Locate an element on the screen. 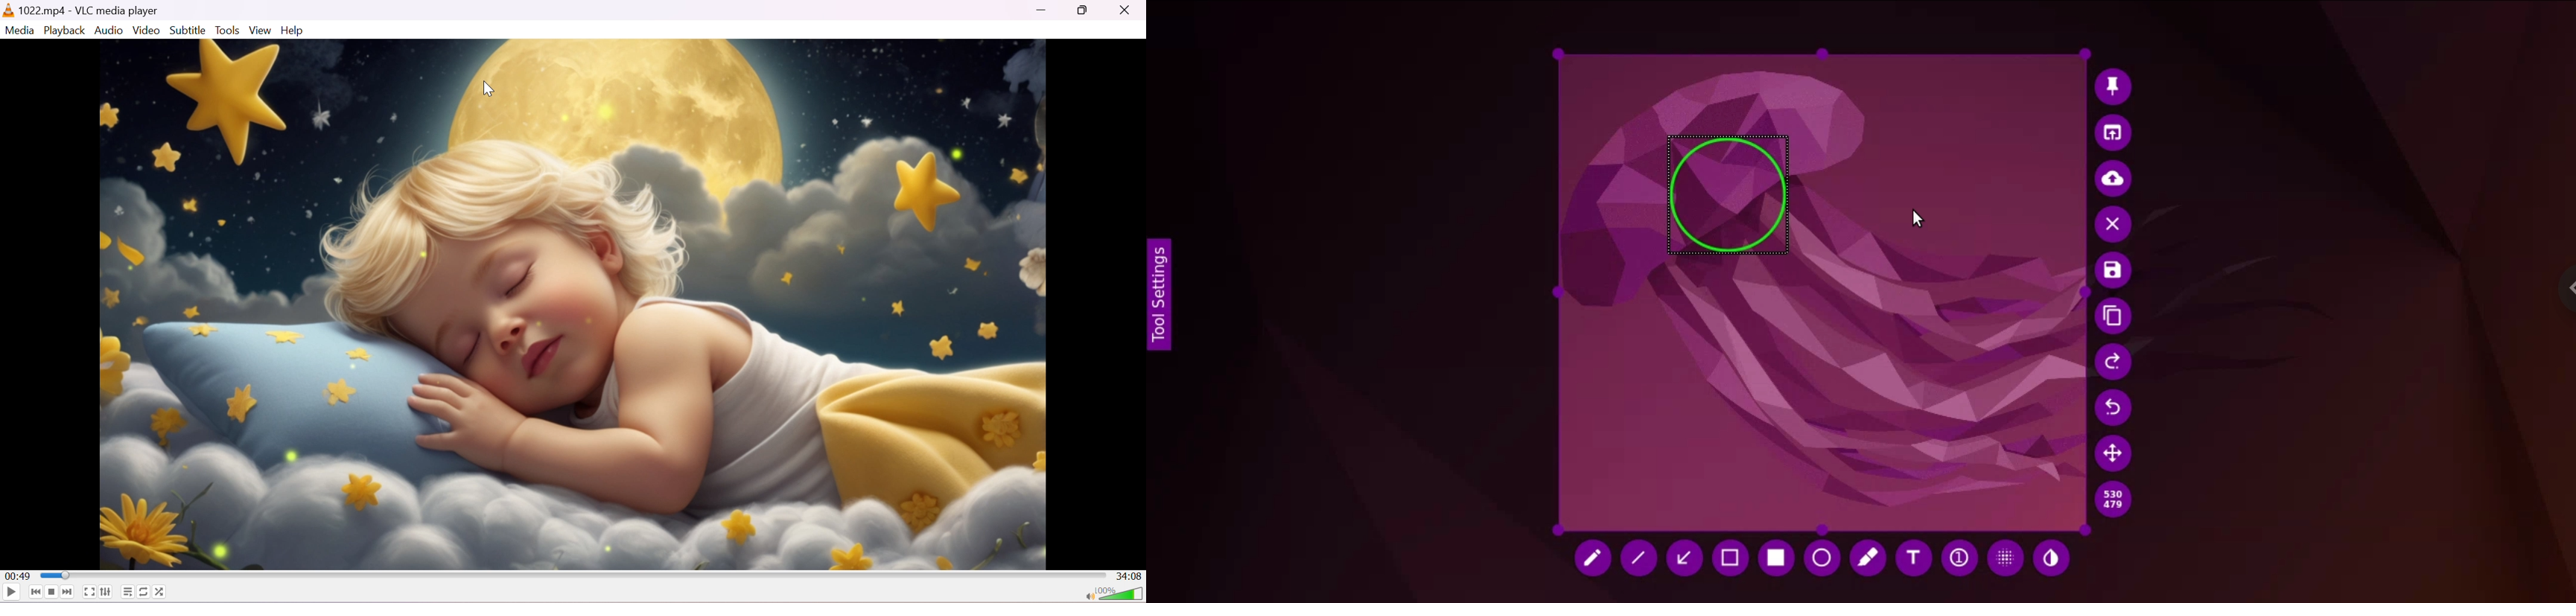 The image size is (2576, 616). auto incrementing counter bubble is located at coordinates (1957, 558).